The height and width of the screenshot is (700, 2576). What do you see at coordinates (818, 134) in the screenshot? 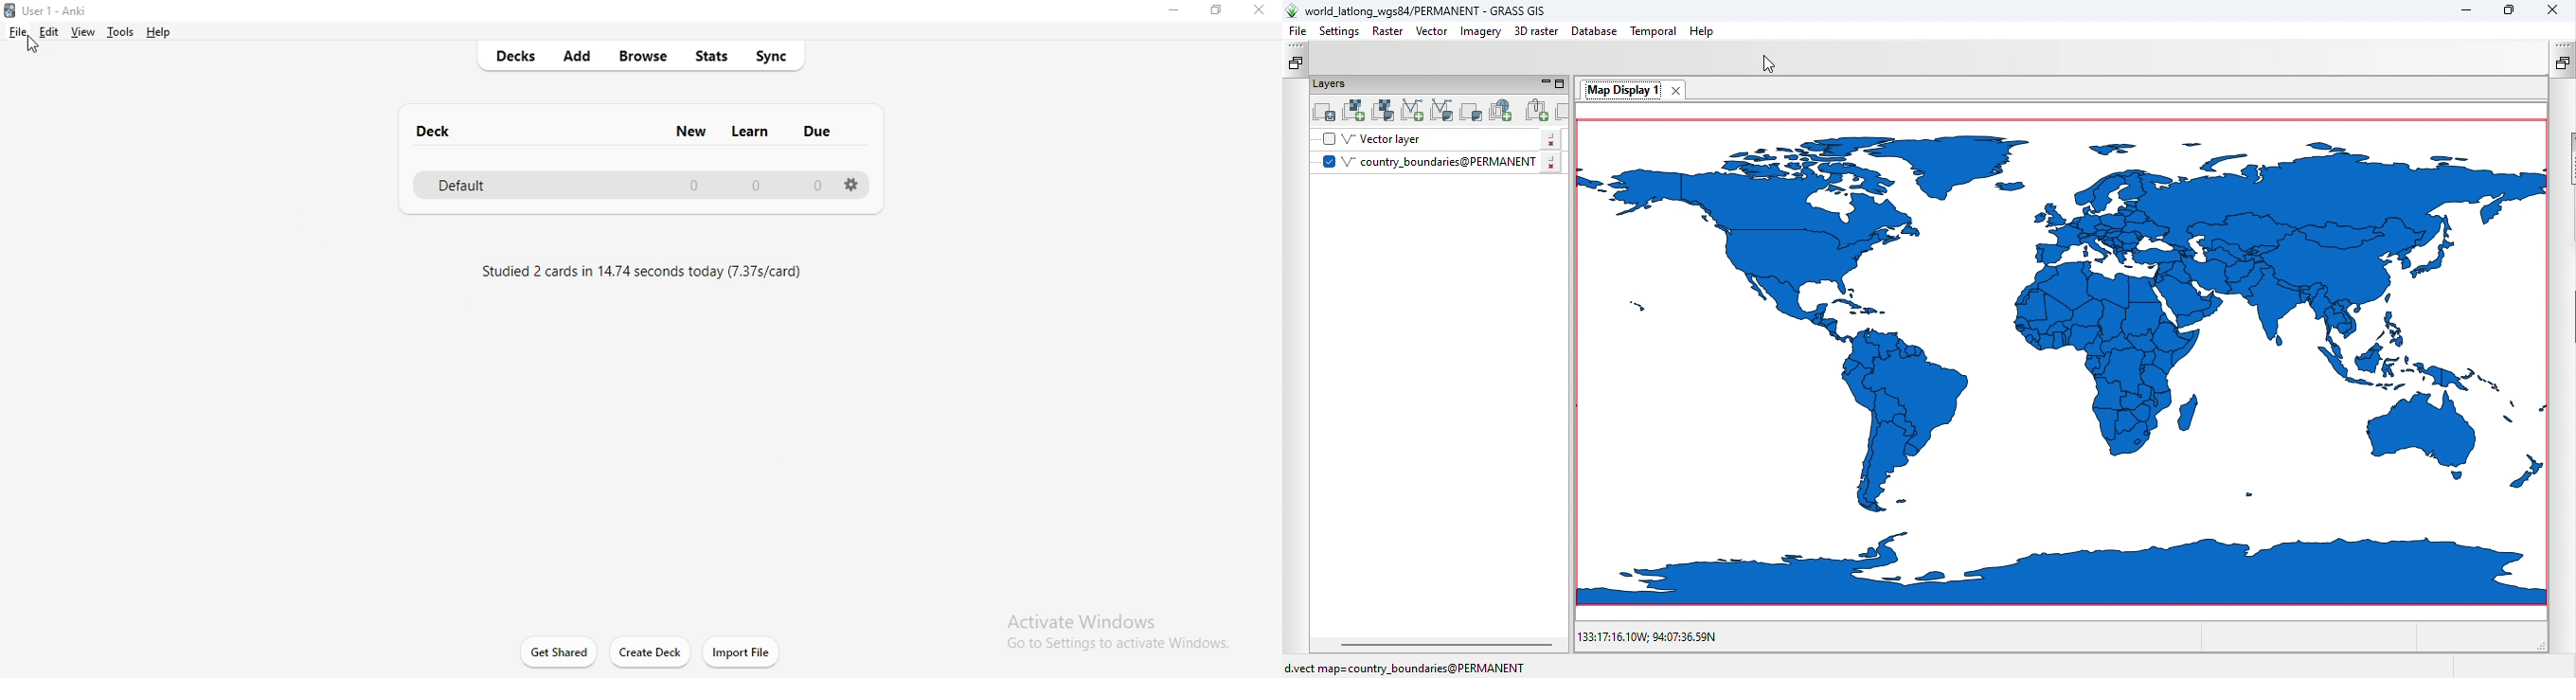
I see `due` at bounding box center [818, 134].